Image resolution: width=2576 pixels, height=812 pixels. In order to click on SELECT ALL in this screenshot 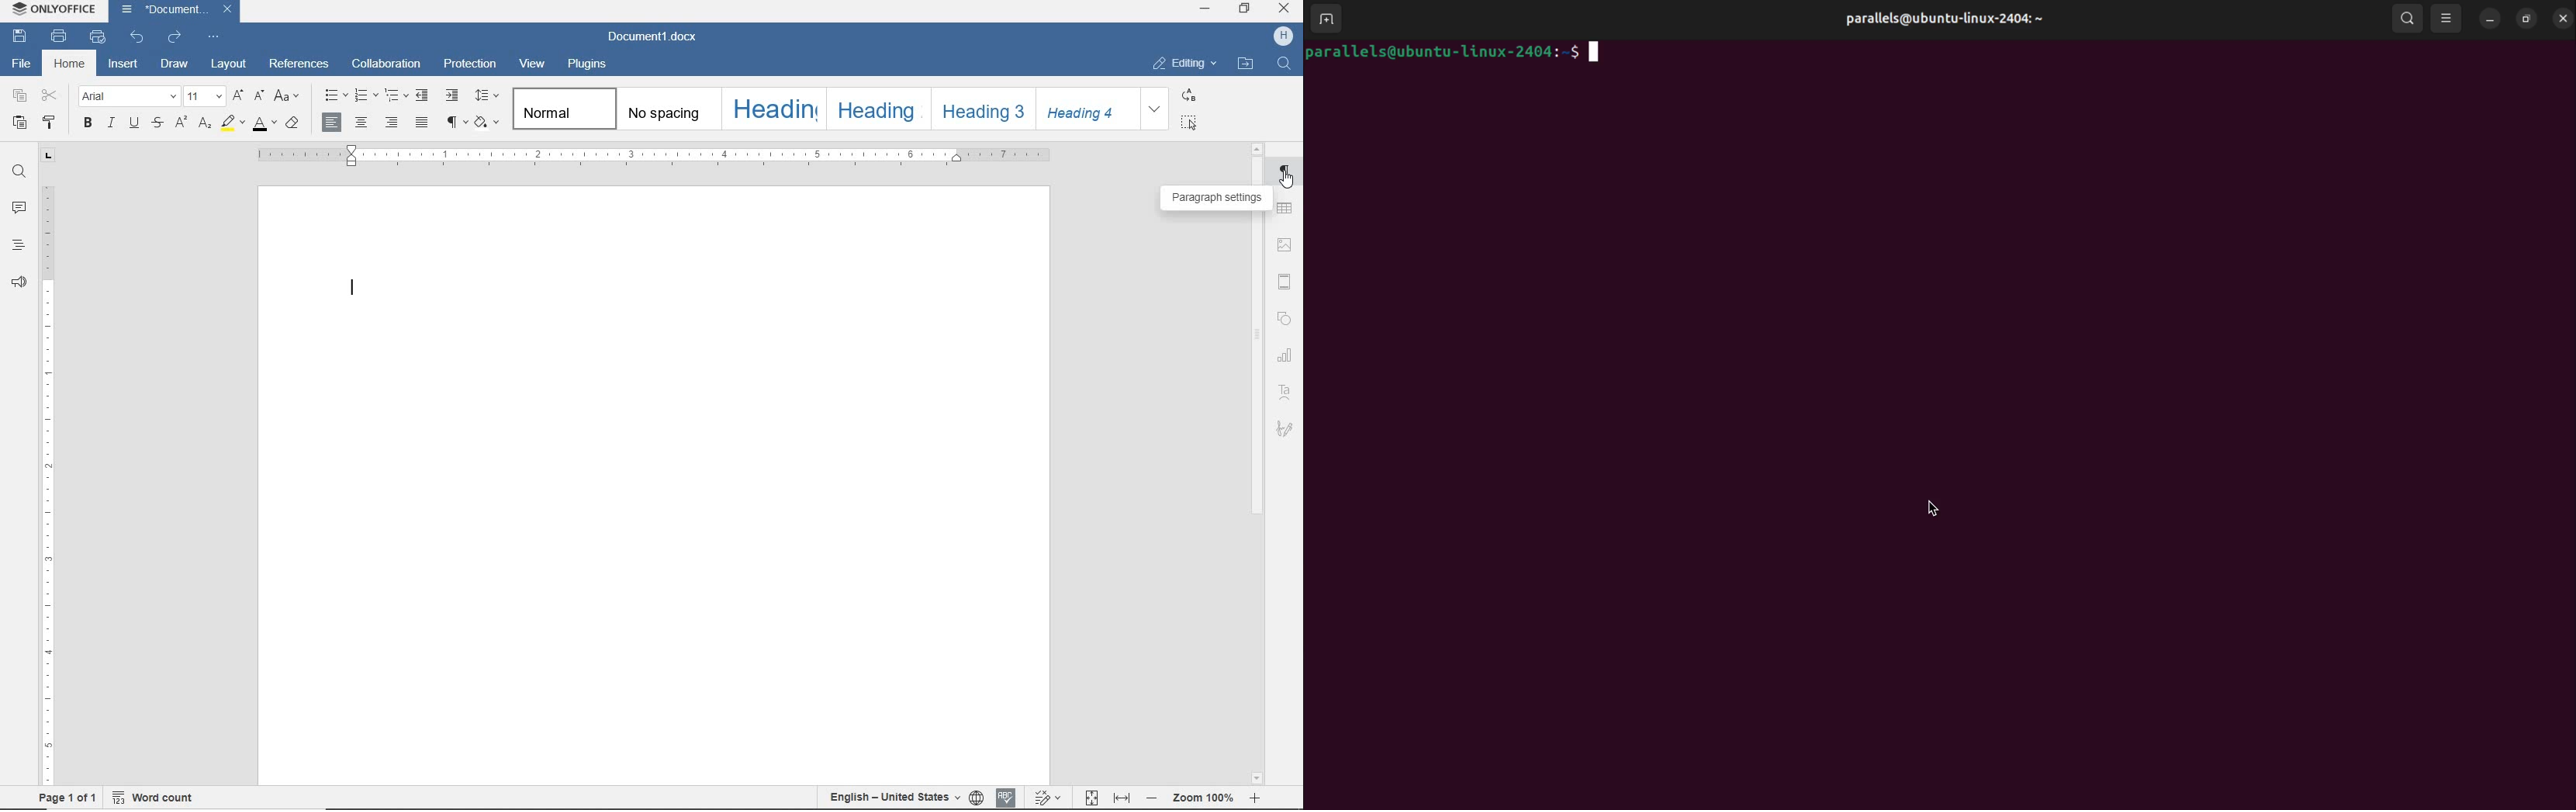, I will do `click(1189, 122)`.